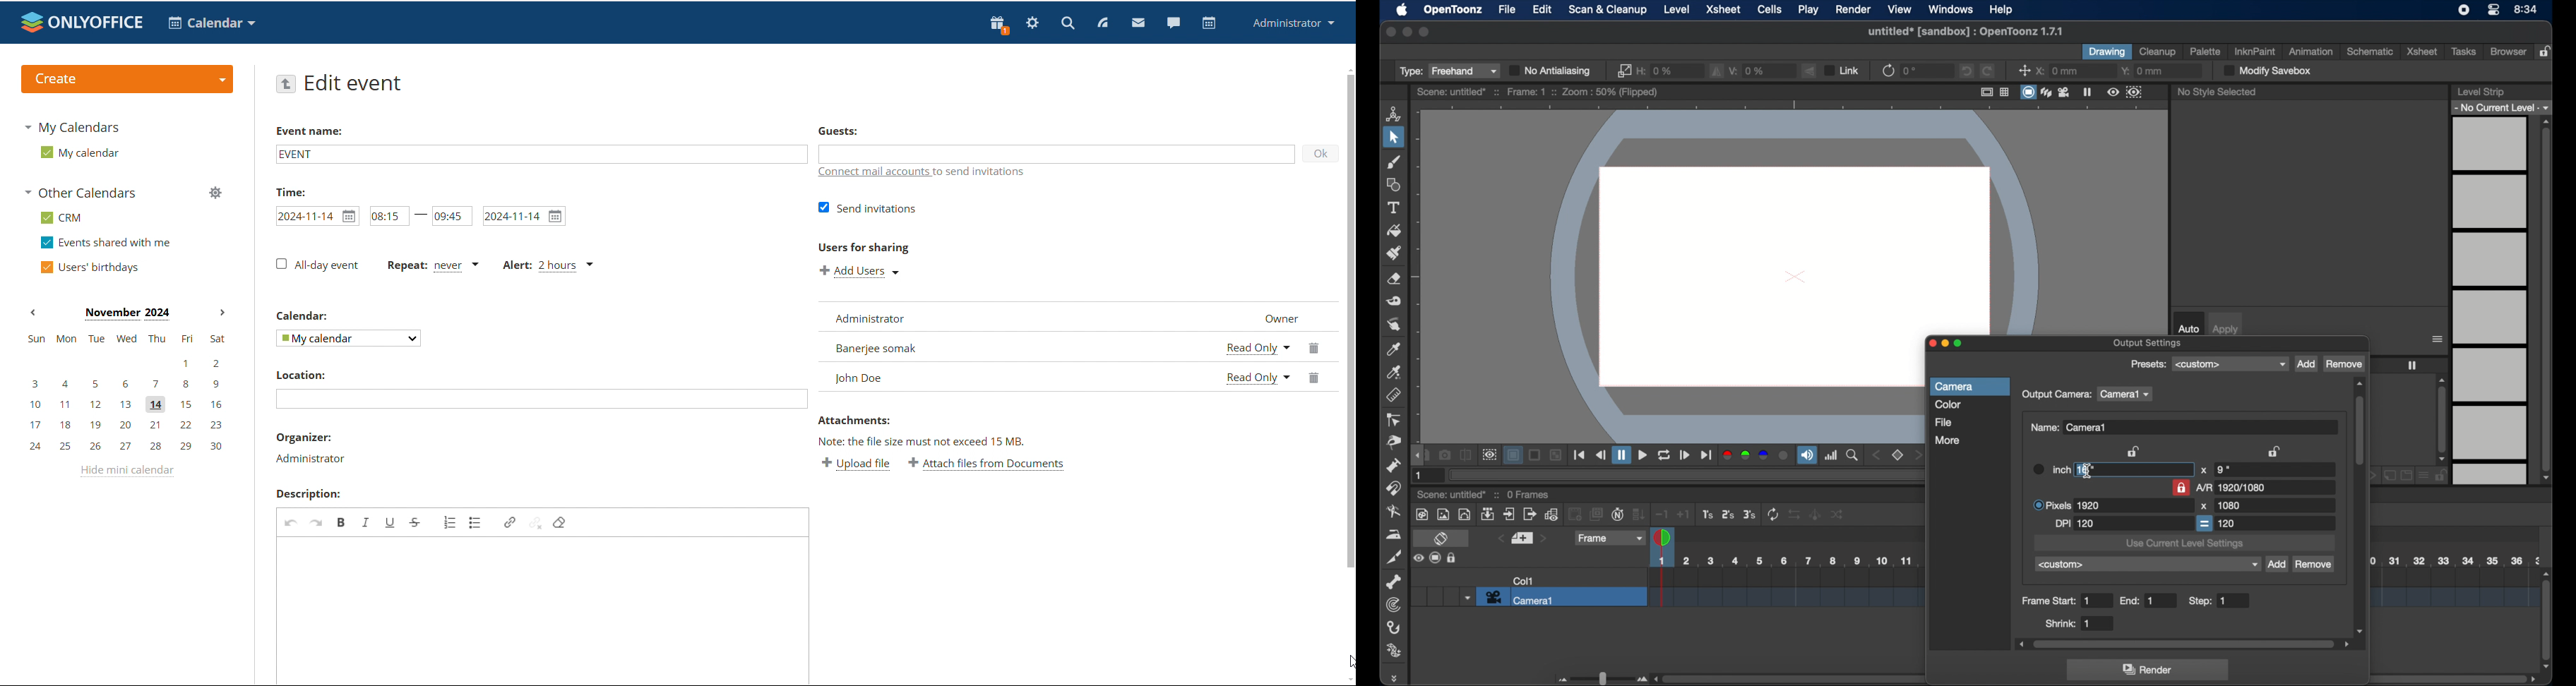  Describe the element at coordinates (1424, 32) in the screenshot. I see `maximize` at that location.